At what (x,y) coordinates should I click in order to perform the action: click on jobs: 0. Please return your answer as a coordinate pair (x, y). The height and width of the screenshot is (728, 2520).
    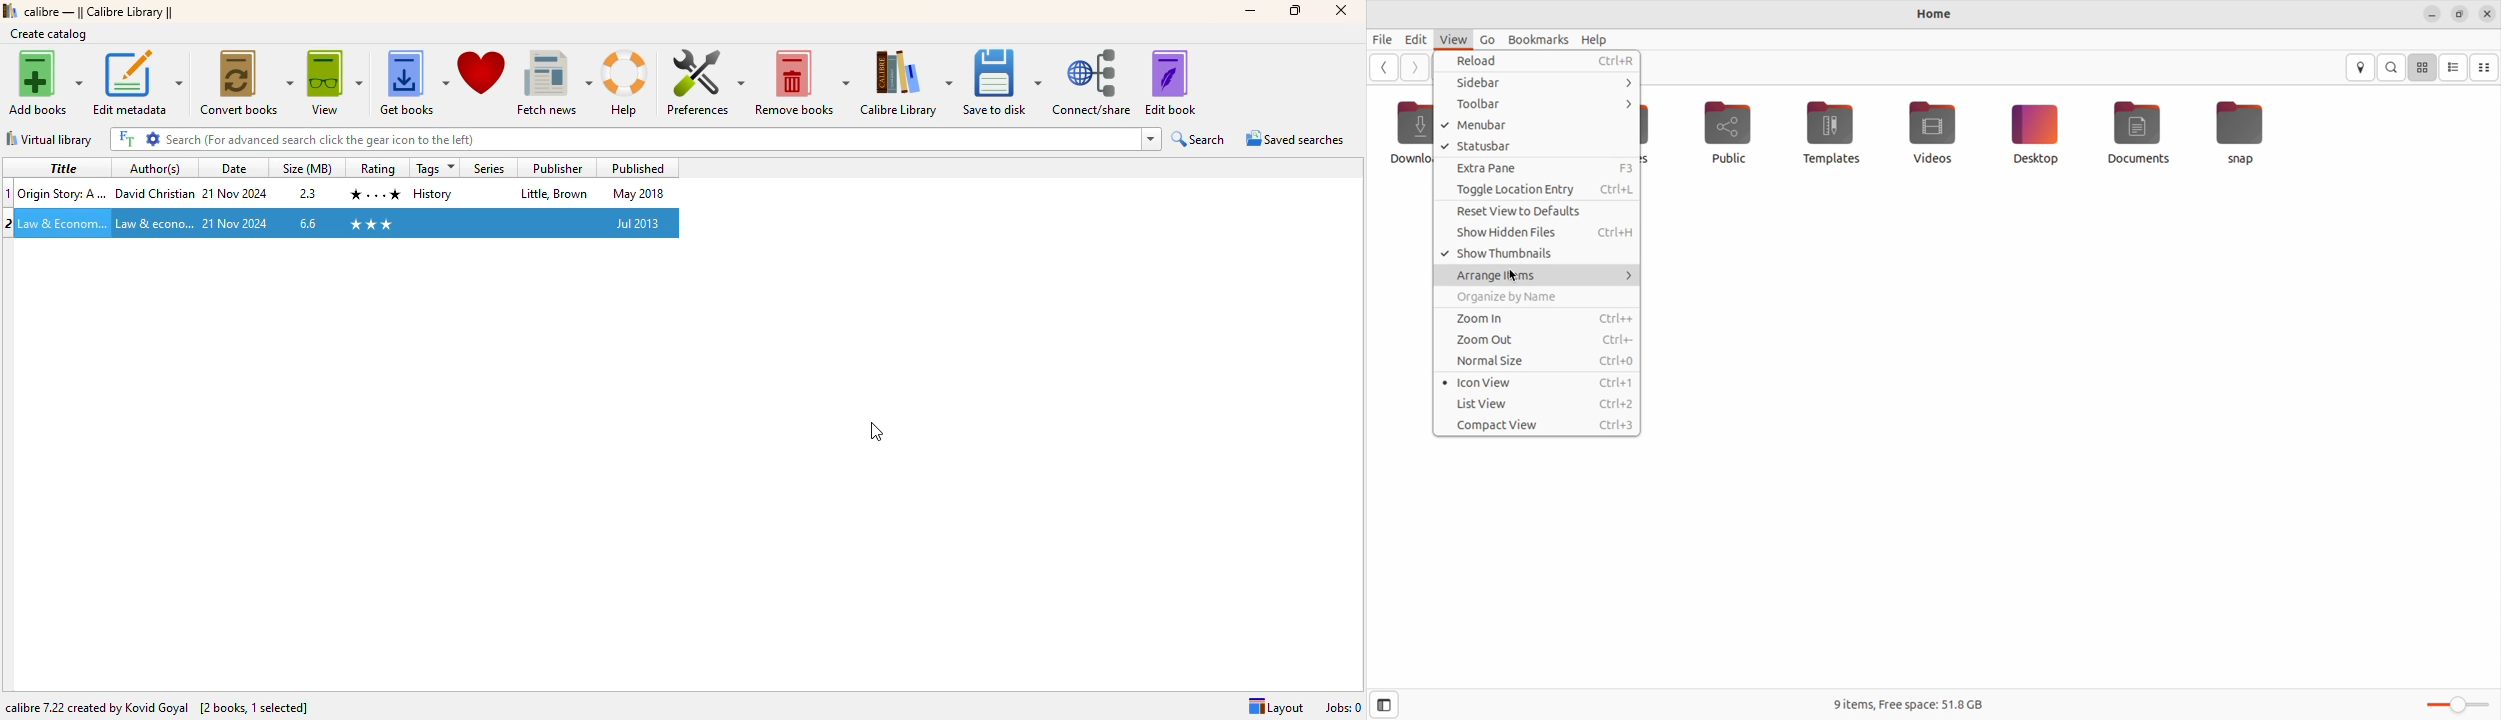
    Looking at the image, I should click on (1343, 707).